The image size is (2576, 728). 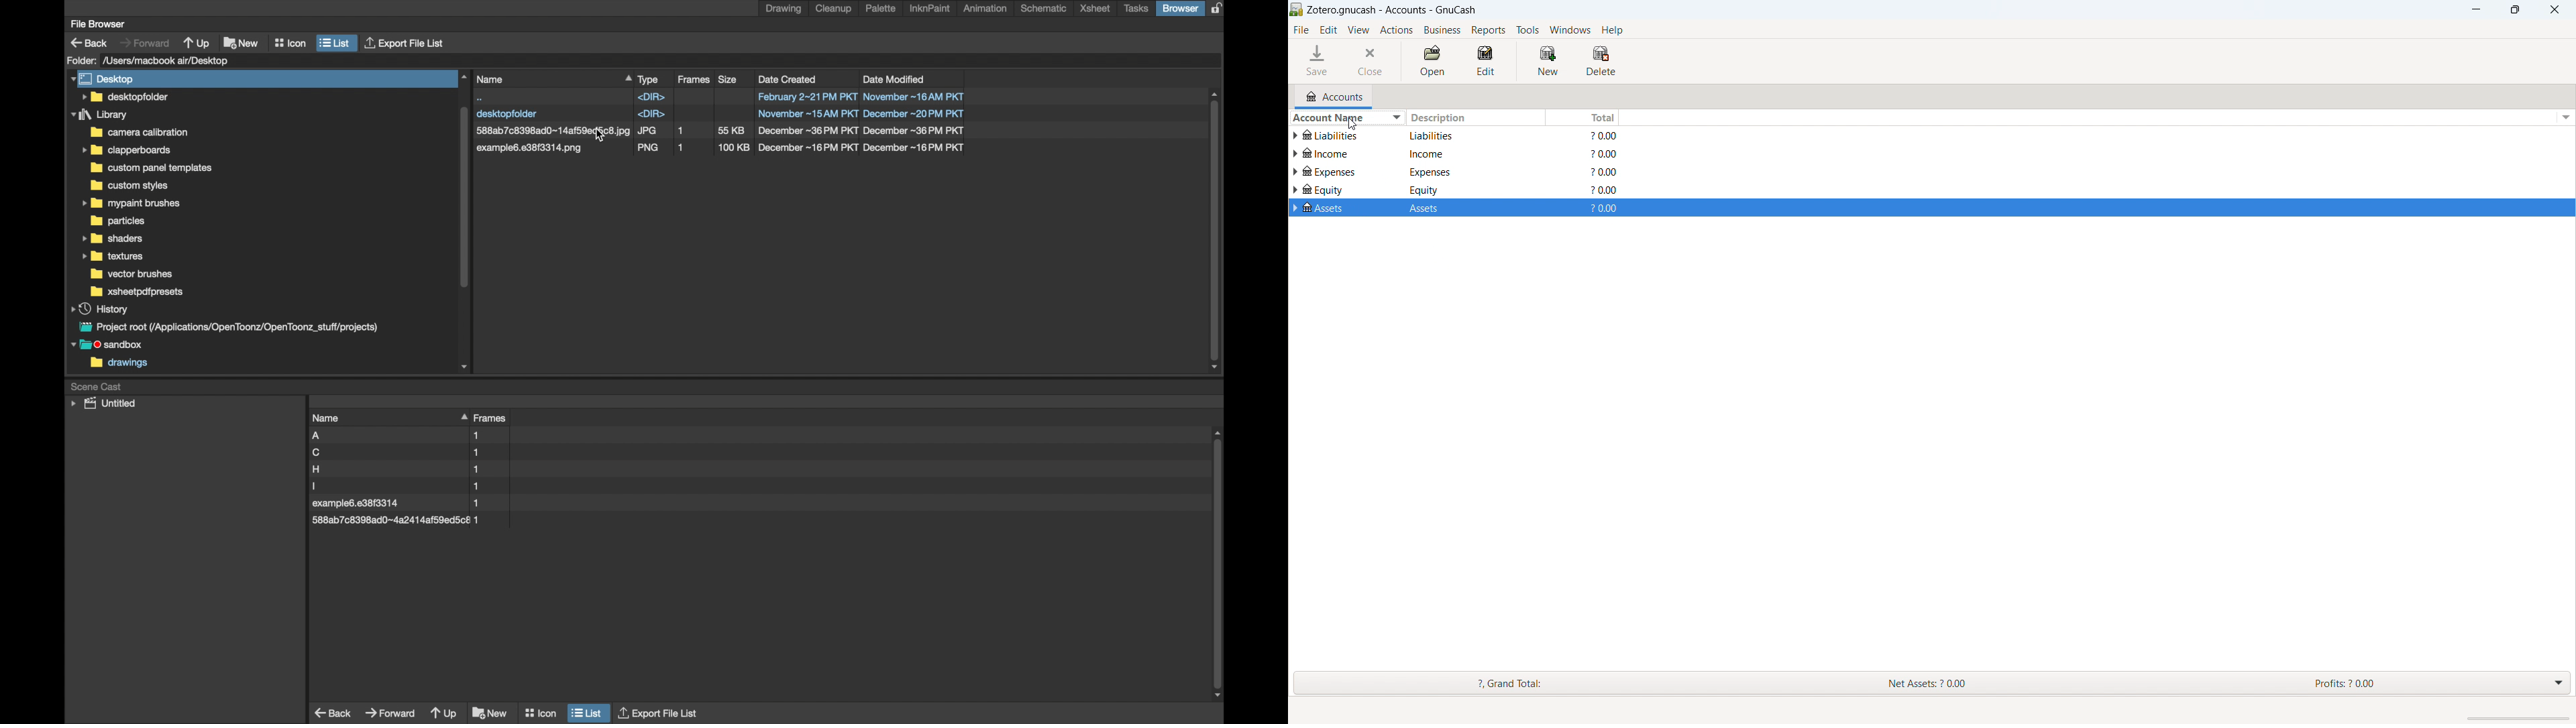 I want to click on windows, so click(x=1570, y=30).